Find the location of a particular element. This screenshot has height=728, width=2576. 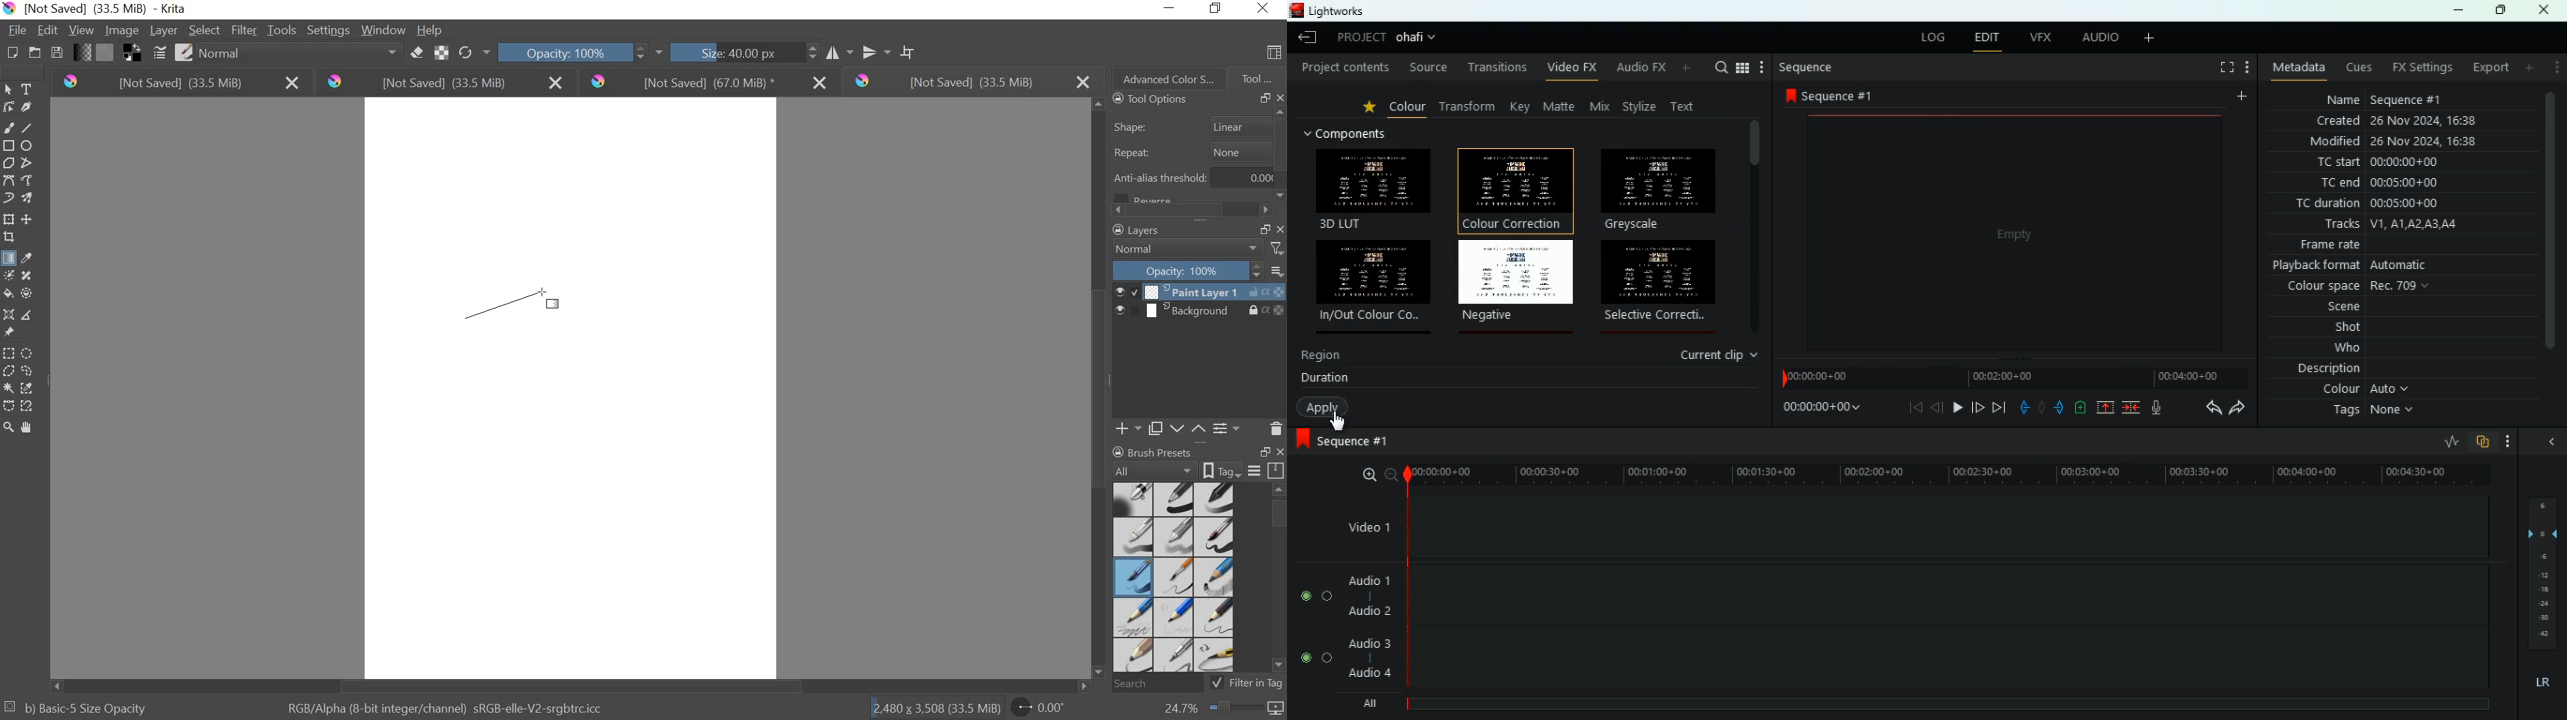

ADVANCED COLOR SELECTION is located at coordinates (1164, 76).